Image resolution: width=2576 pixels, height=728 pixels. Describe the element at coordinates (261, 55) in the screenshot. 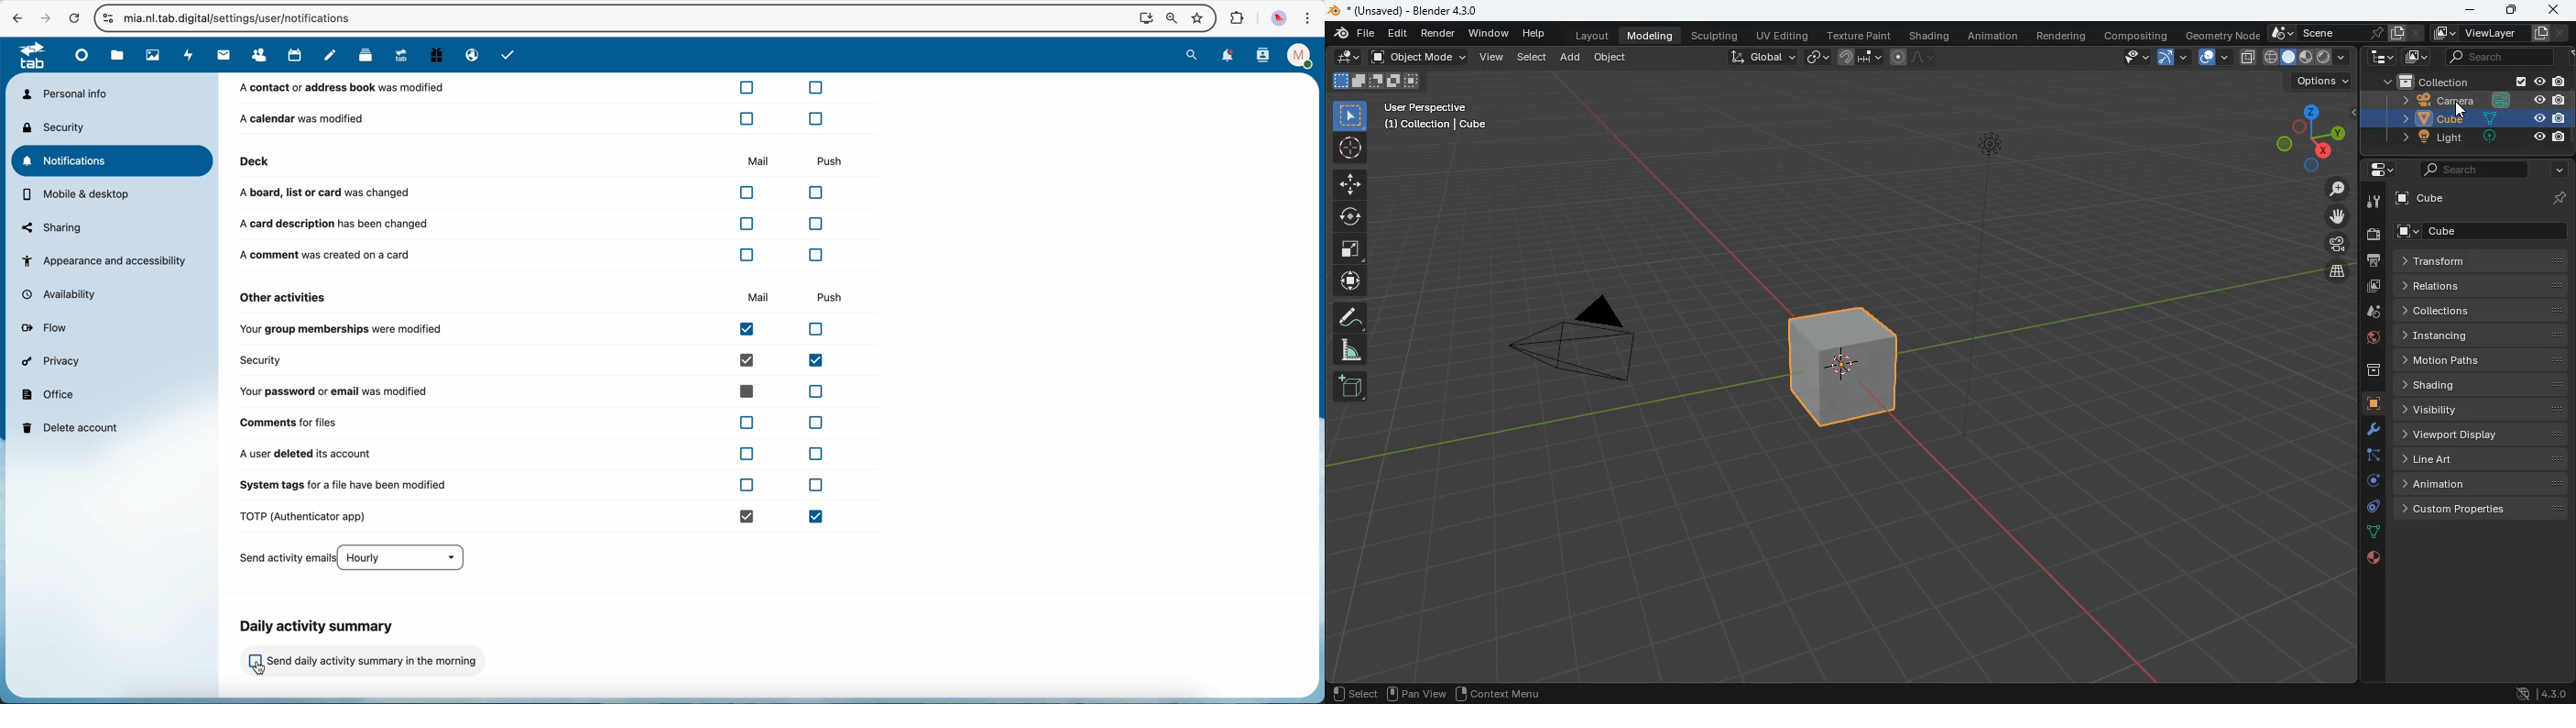

I see `contacts` at that location.